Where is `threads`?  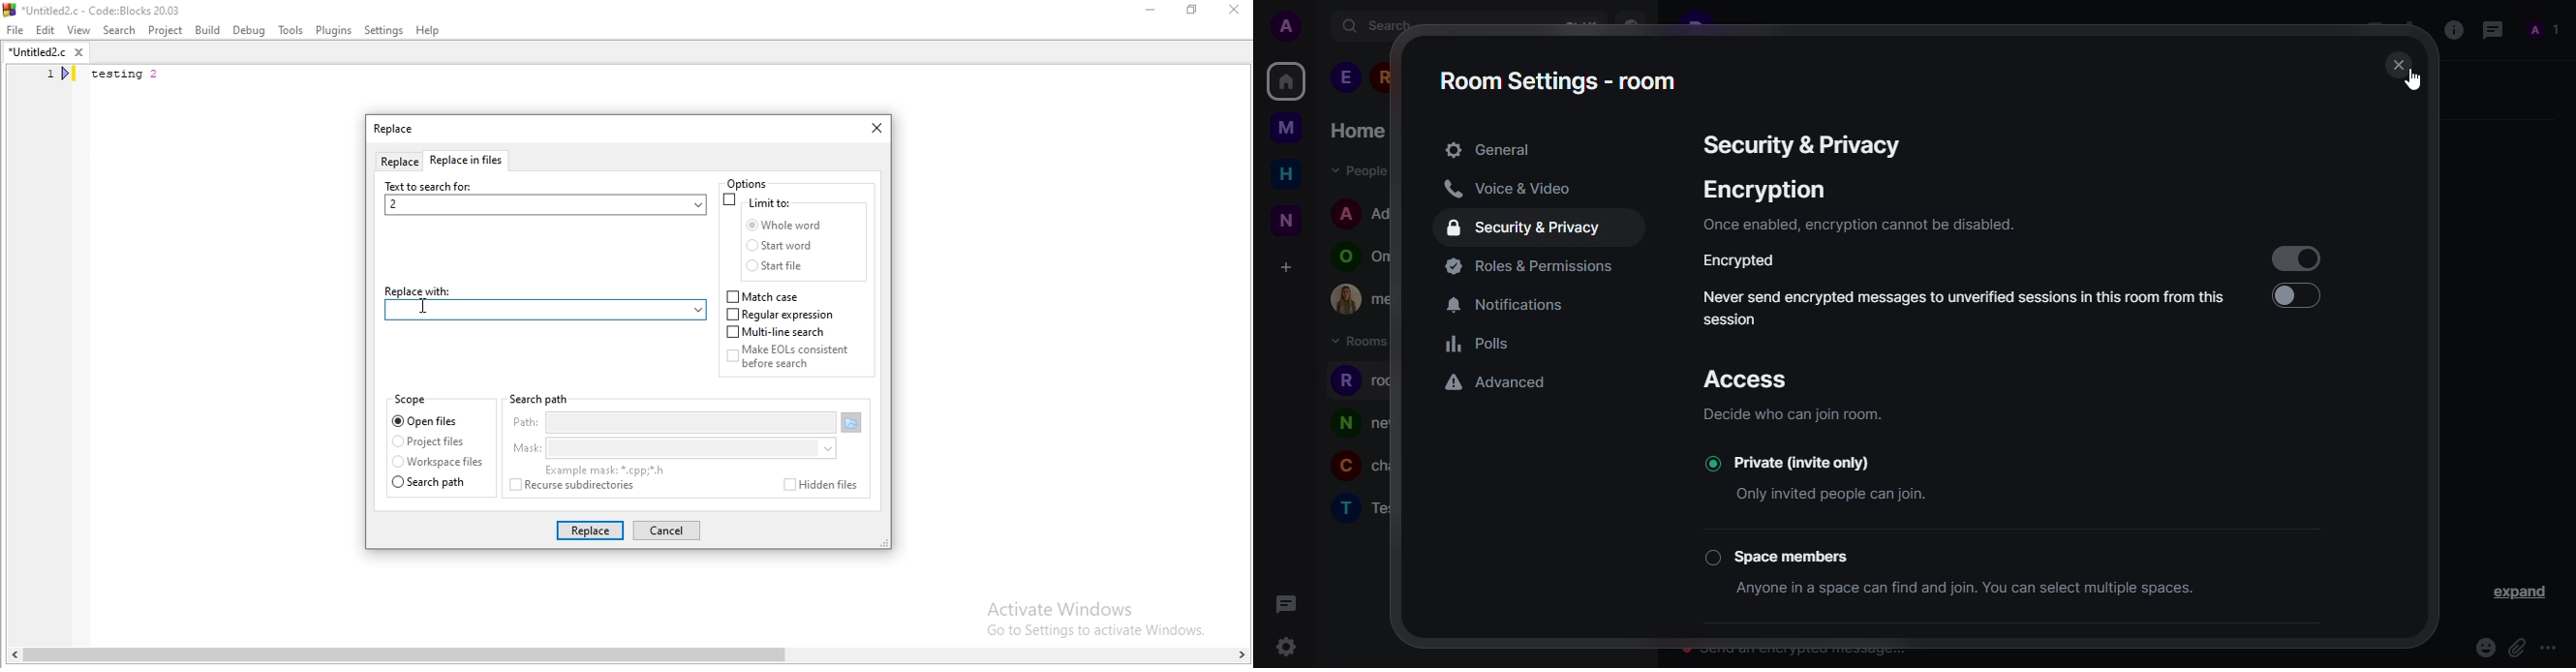 threads is located at coordinates (1287, 604).